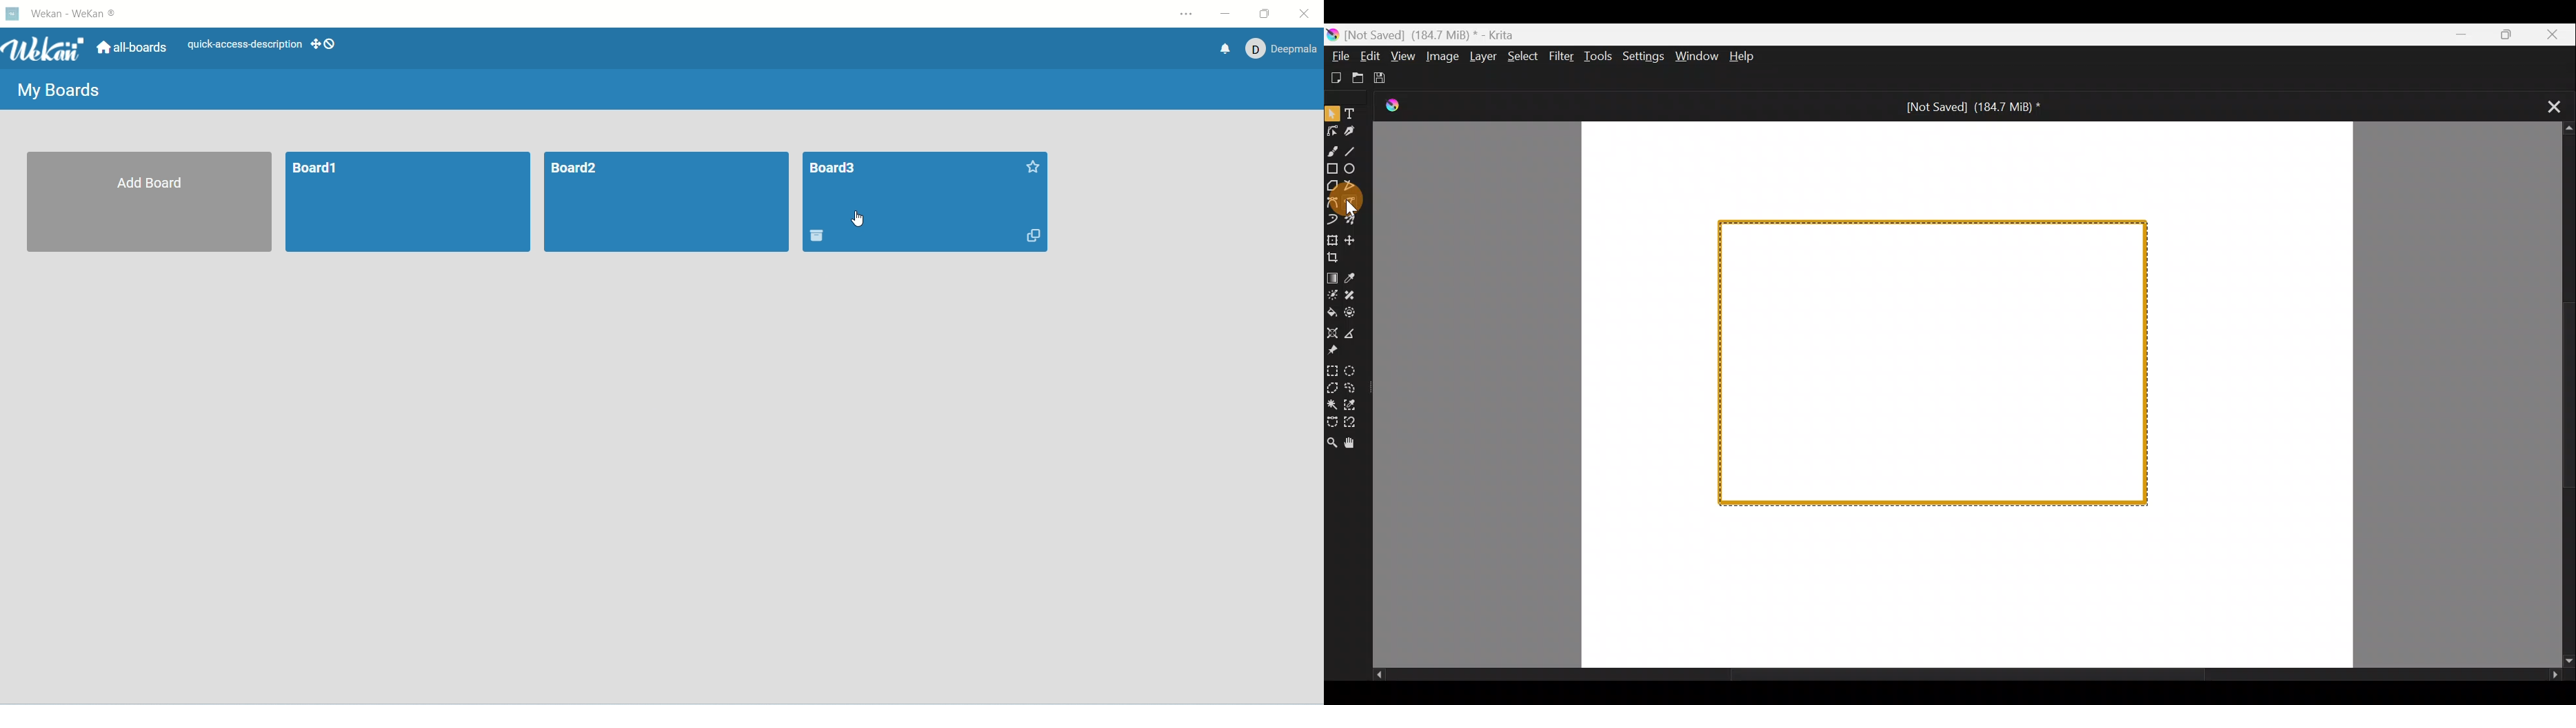  I want to click on Multibrush tool, so click(1356, 223).